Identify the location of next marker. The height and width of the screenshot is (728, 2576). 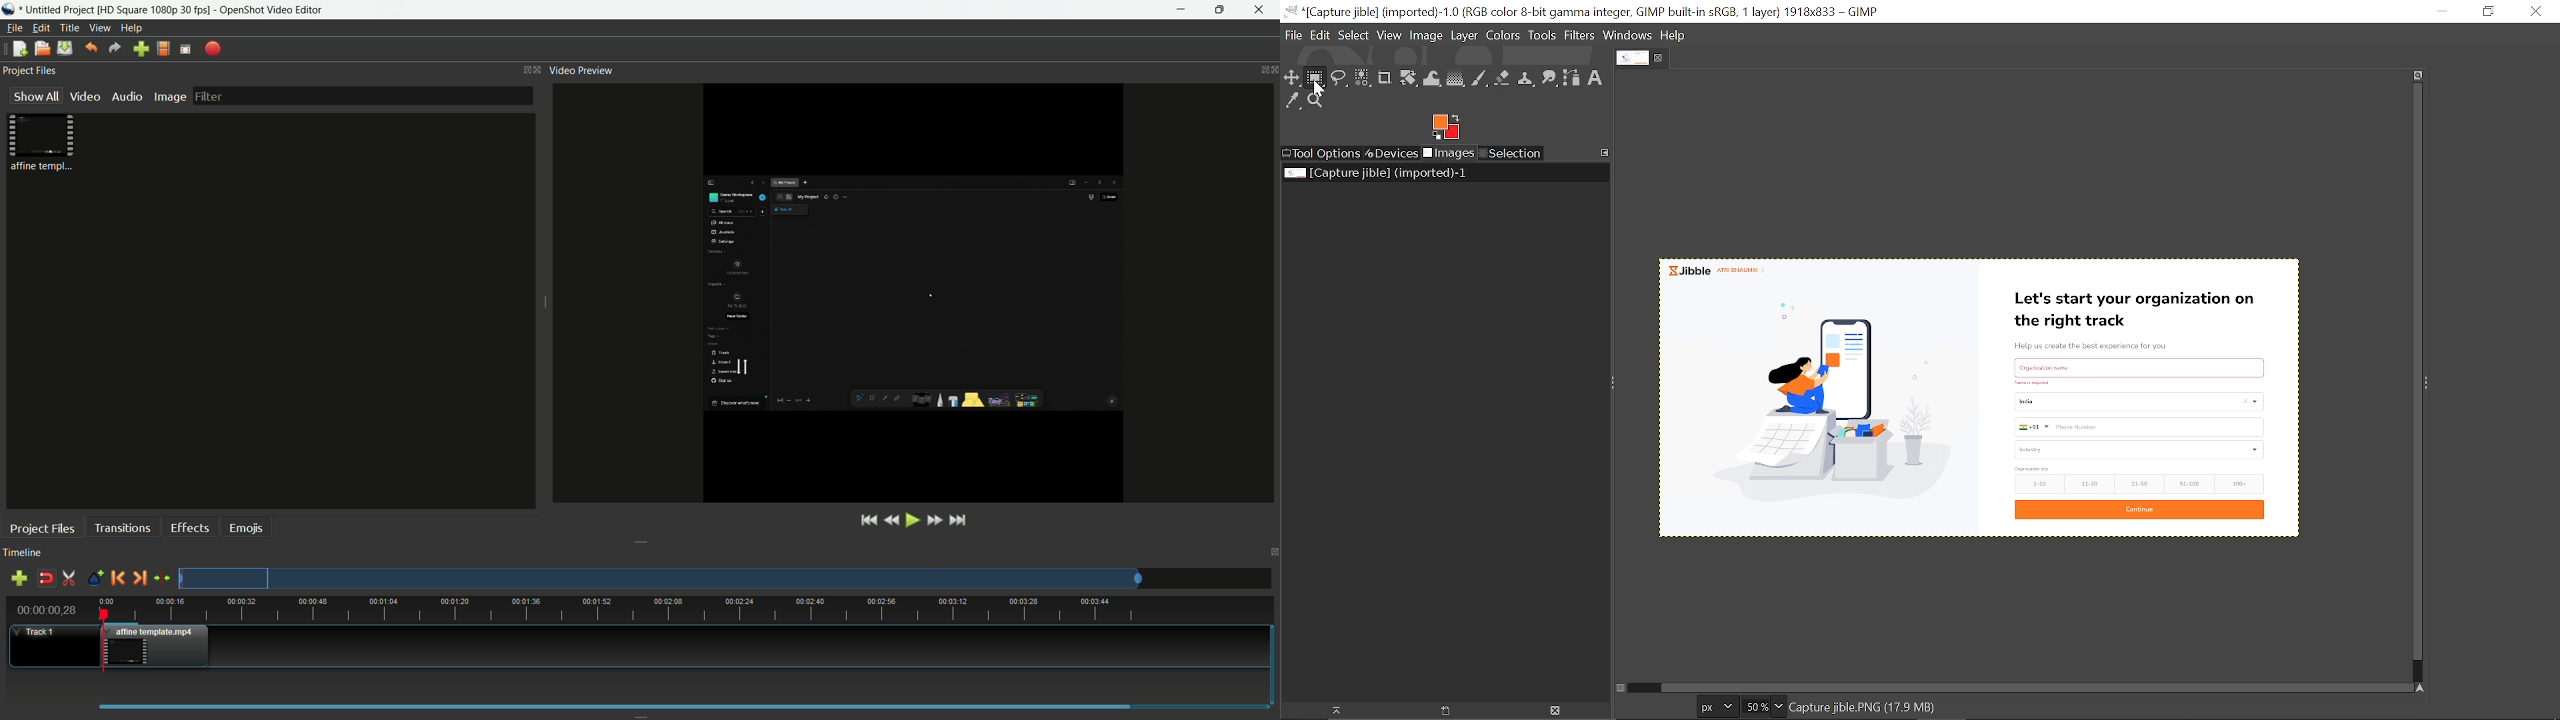
(139, 577).